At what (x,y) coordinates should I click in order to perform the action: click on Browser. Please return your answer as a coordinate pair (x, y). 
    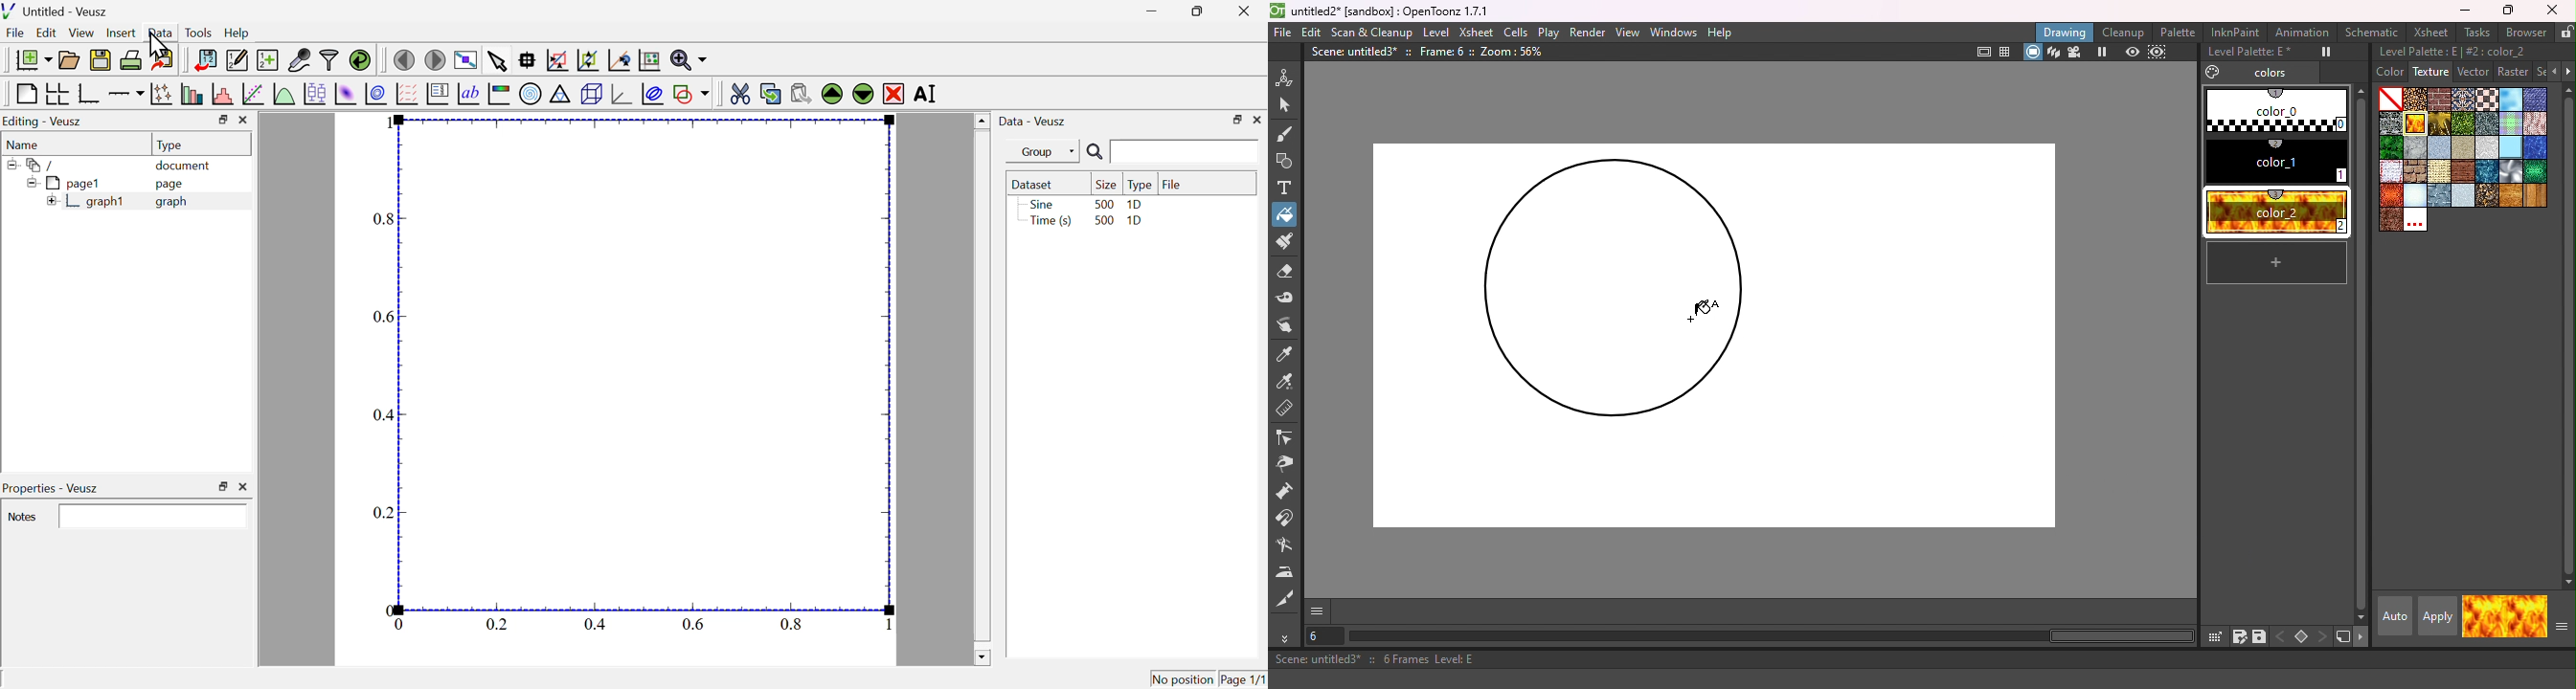
    Looking at the image, I should click on (2524, 33).